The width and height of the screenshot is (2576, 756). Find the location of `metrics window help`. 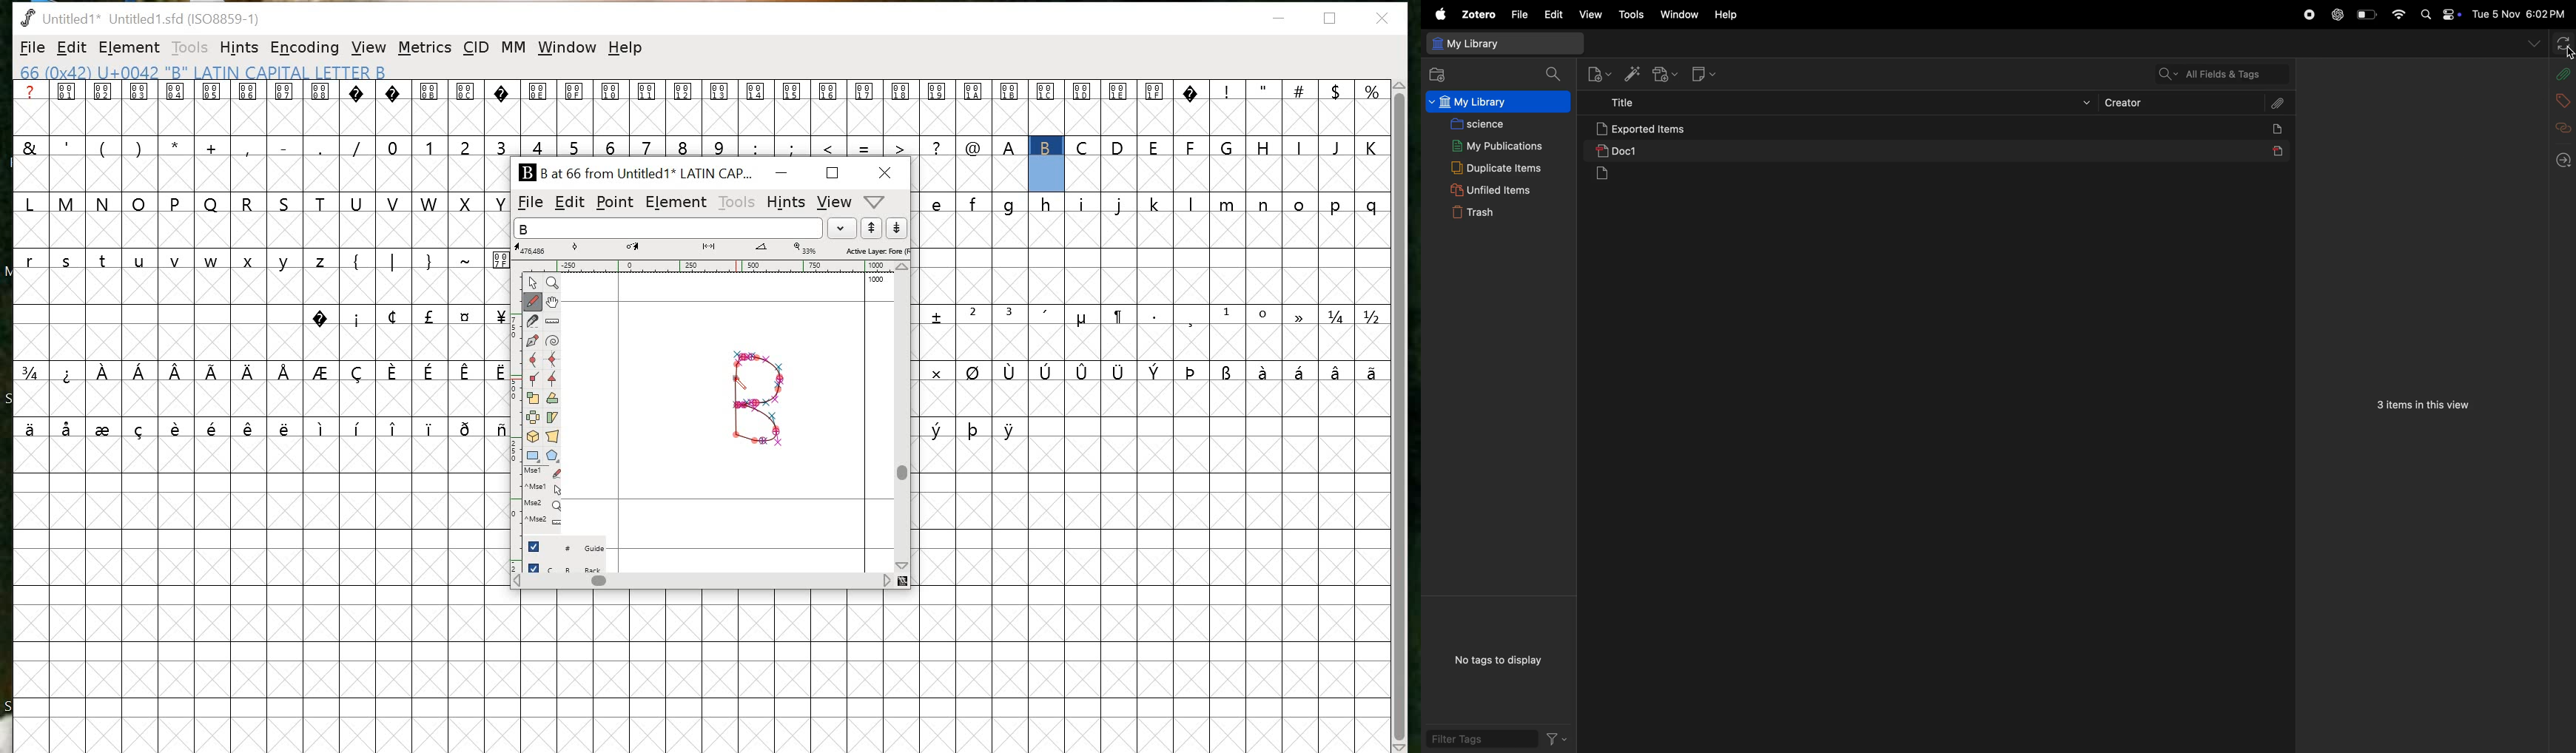

metrics window help is located at coordinates (875, 202).